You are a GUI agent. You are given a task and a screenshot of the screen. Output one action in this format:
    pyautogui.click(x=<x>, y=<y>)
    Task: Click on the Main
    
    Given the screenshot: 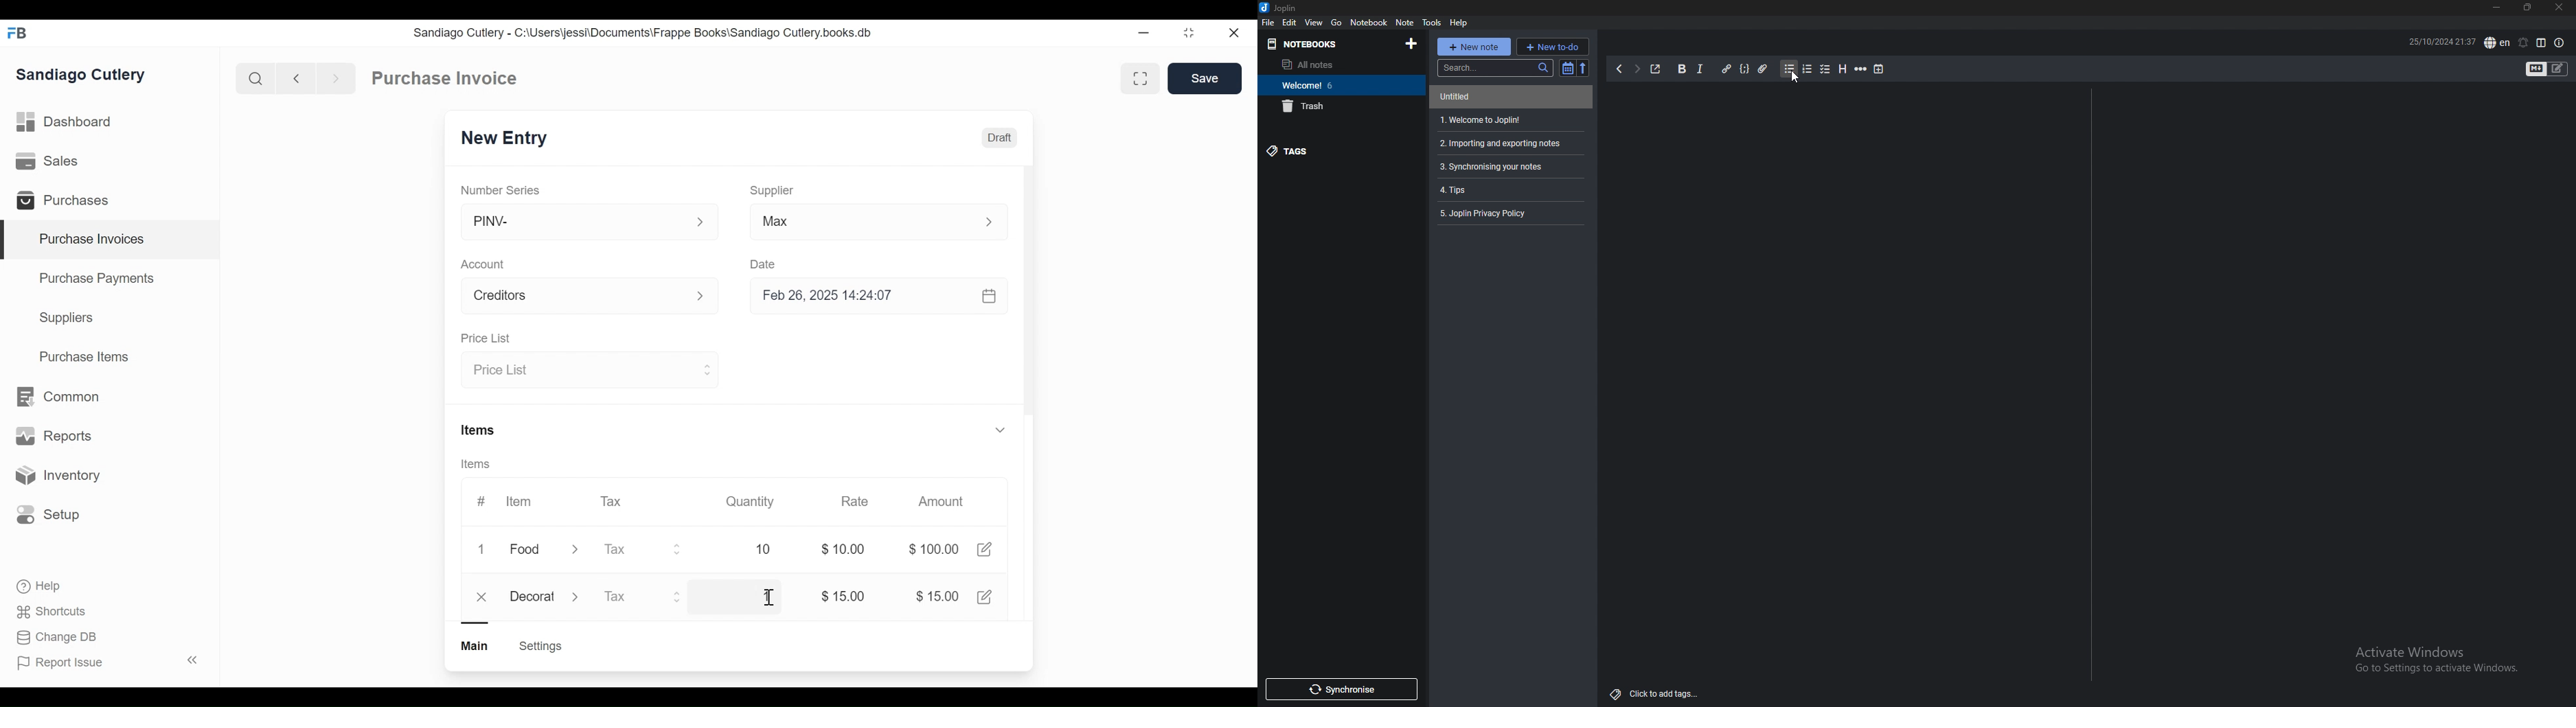 What is the action you would take?
    pyautogui.click(x=476, y=645)
    